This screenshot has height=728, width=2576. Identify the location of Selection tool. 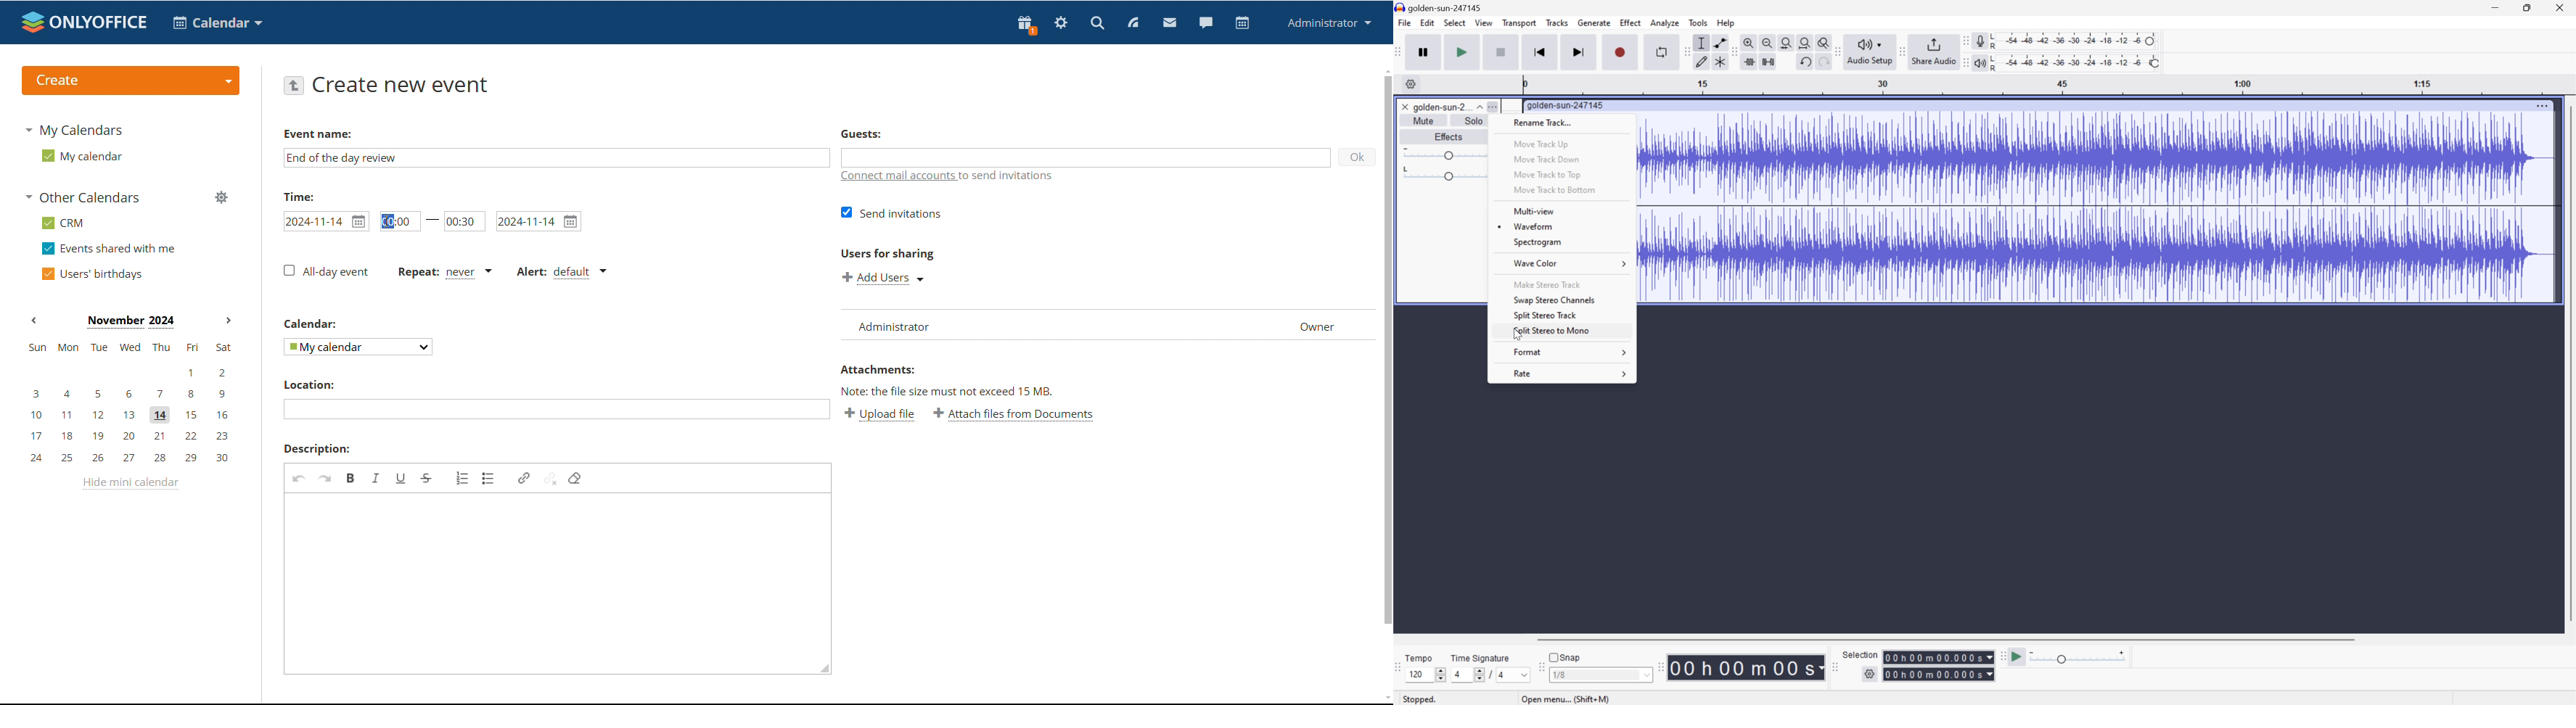
(1703, 43).